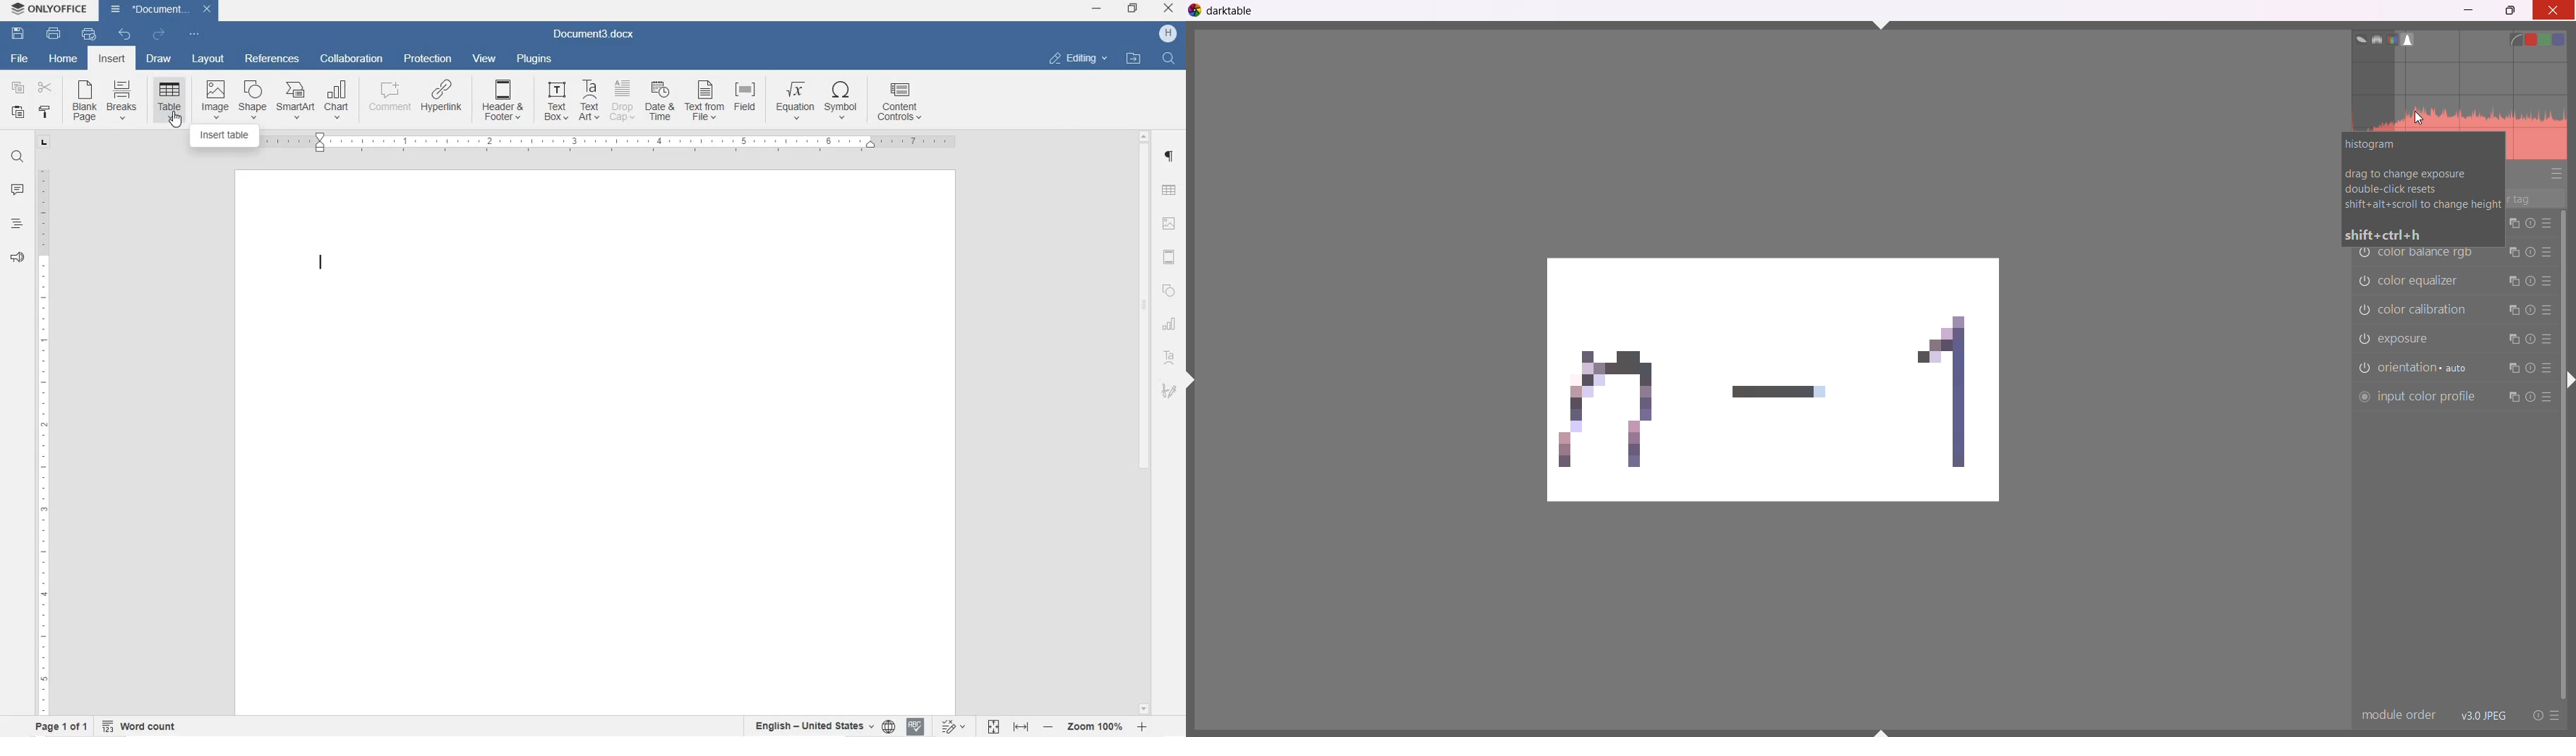  What do you see at coordinates (337, 100) in the screenshot?
I see `chart` at bounding box center [337, 100].